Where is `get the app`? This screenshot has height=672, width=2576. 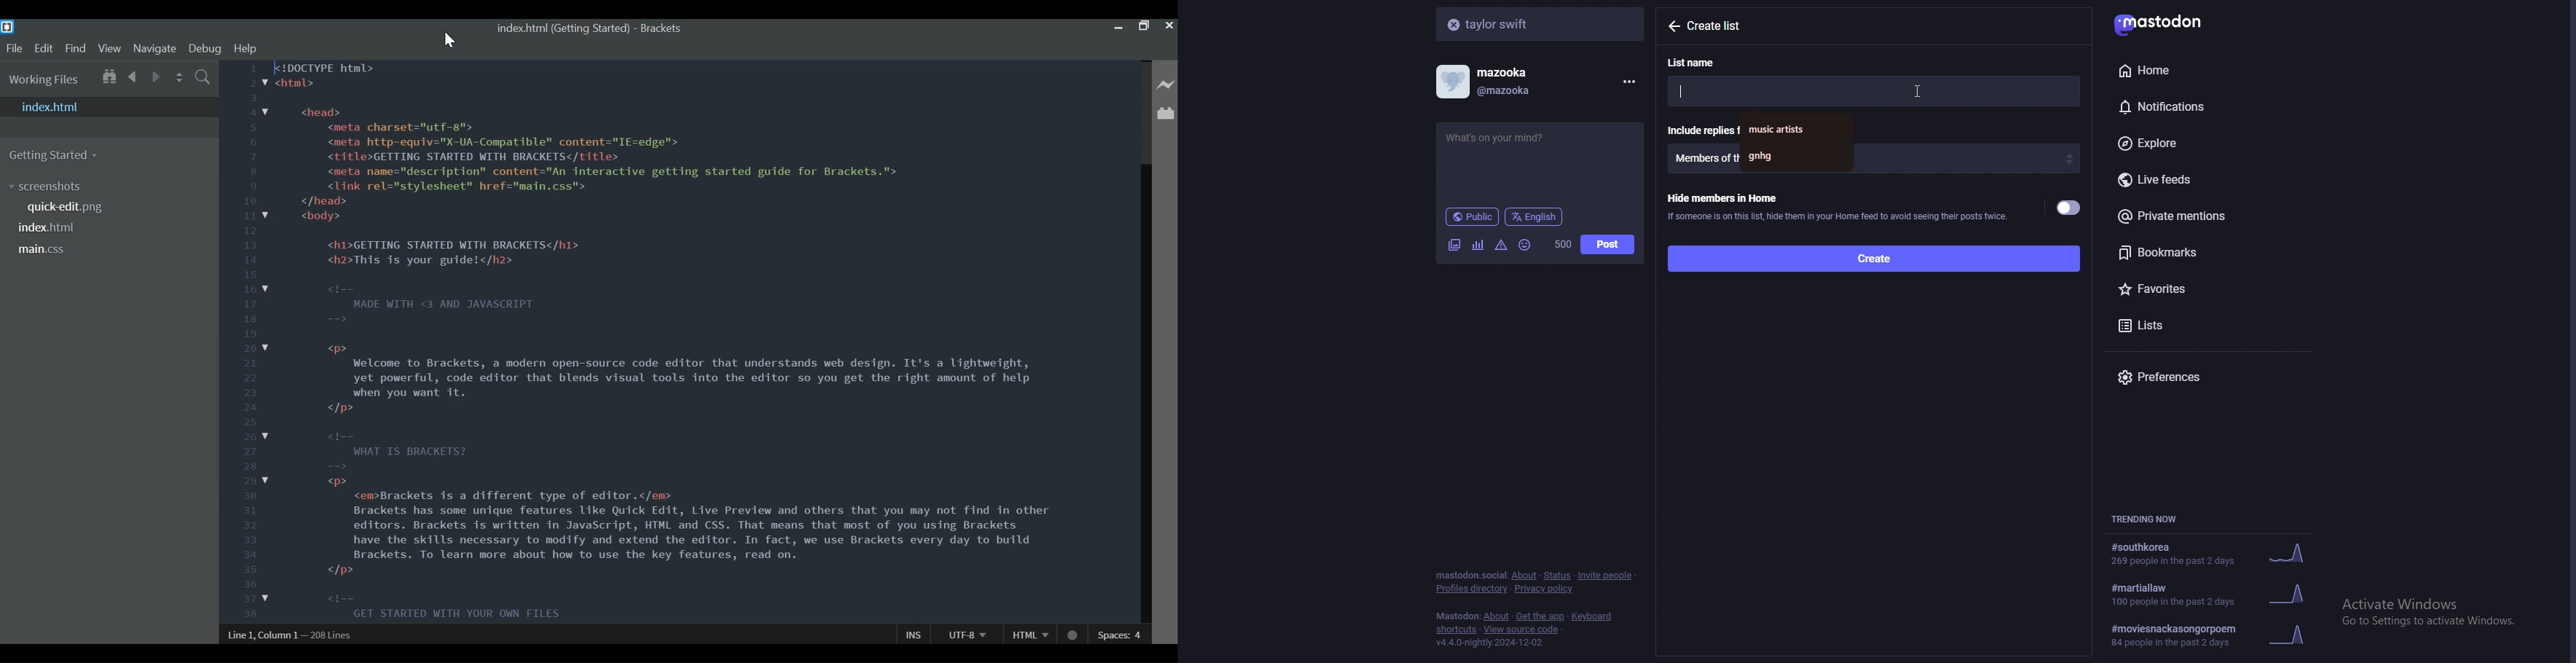
get the app is located at coordinates (1540, 616).